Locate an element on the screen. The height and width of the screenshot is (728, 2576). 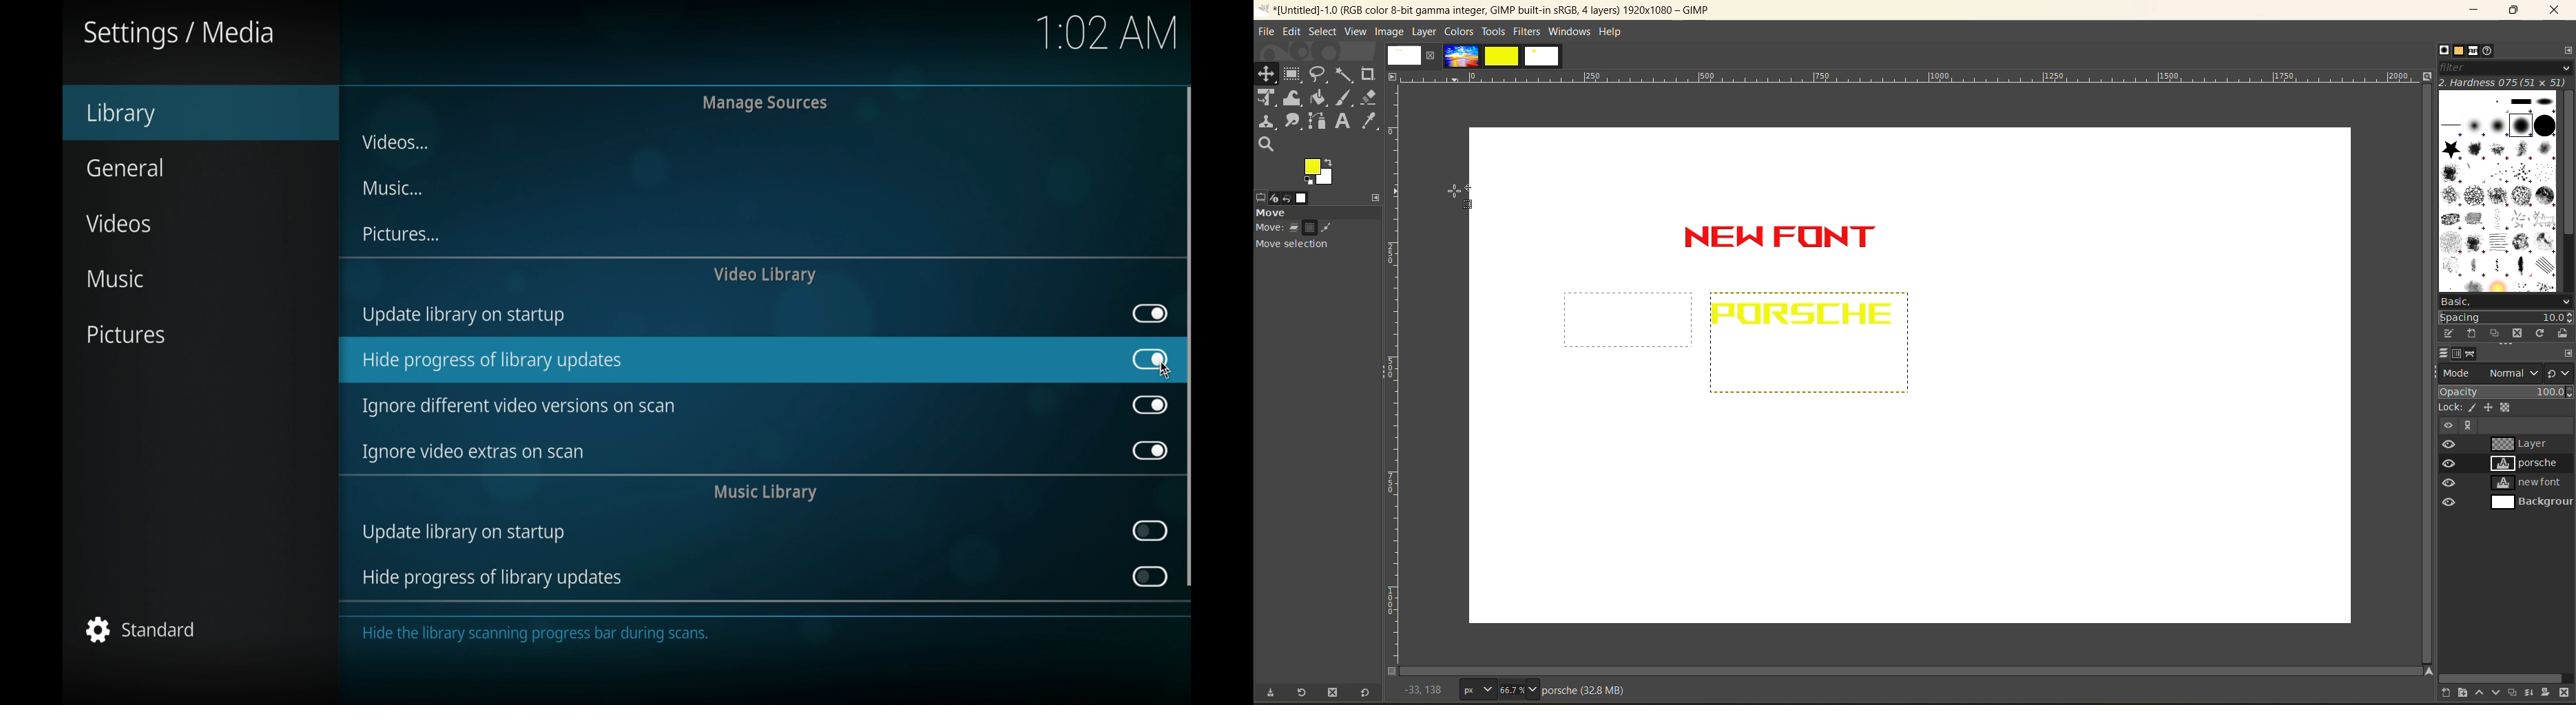
ignore different video versions on scan is located at coordinates (517, 407).